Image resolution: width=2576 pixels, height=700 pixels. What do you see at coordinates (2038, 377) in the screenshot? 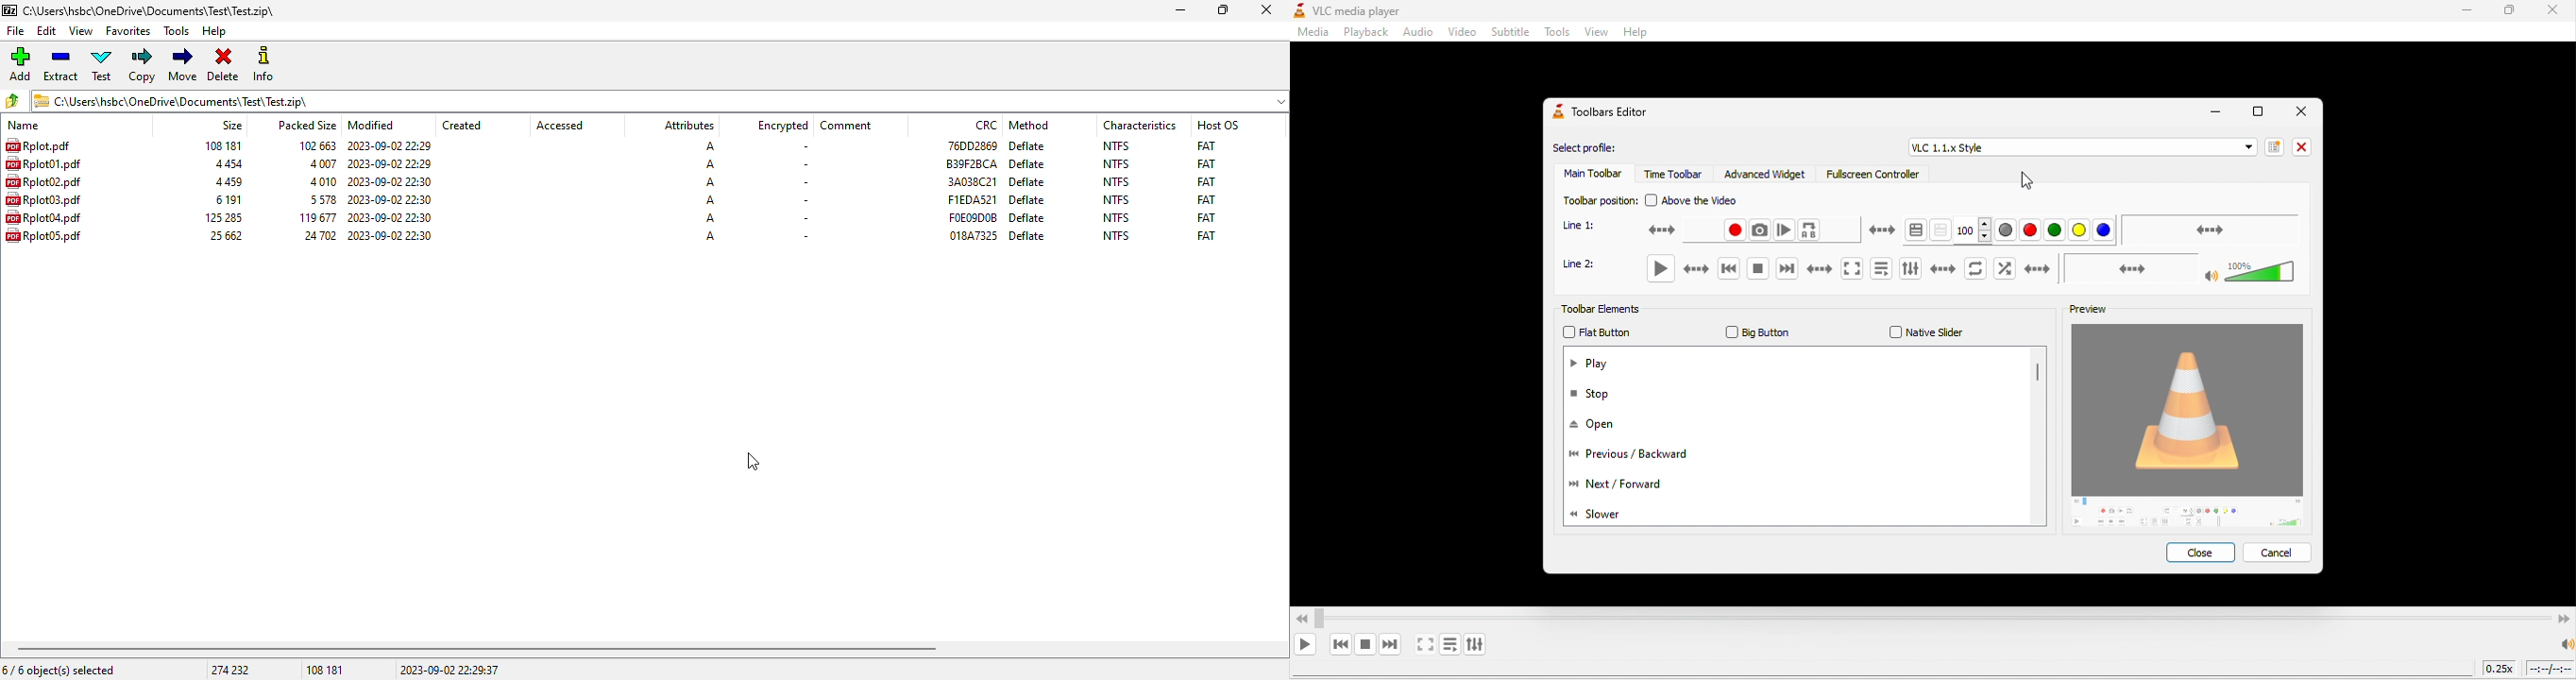
I see `vertical scroll bar` at bounding box center [2038, 377].